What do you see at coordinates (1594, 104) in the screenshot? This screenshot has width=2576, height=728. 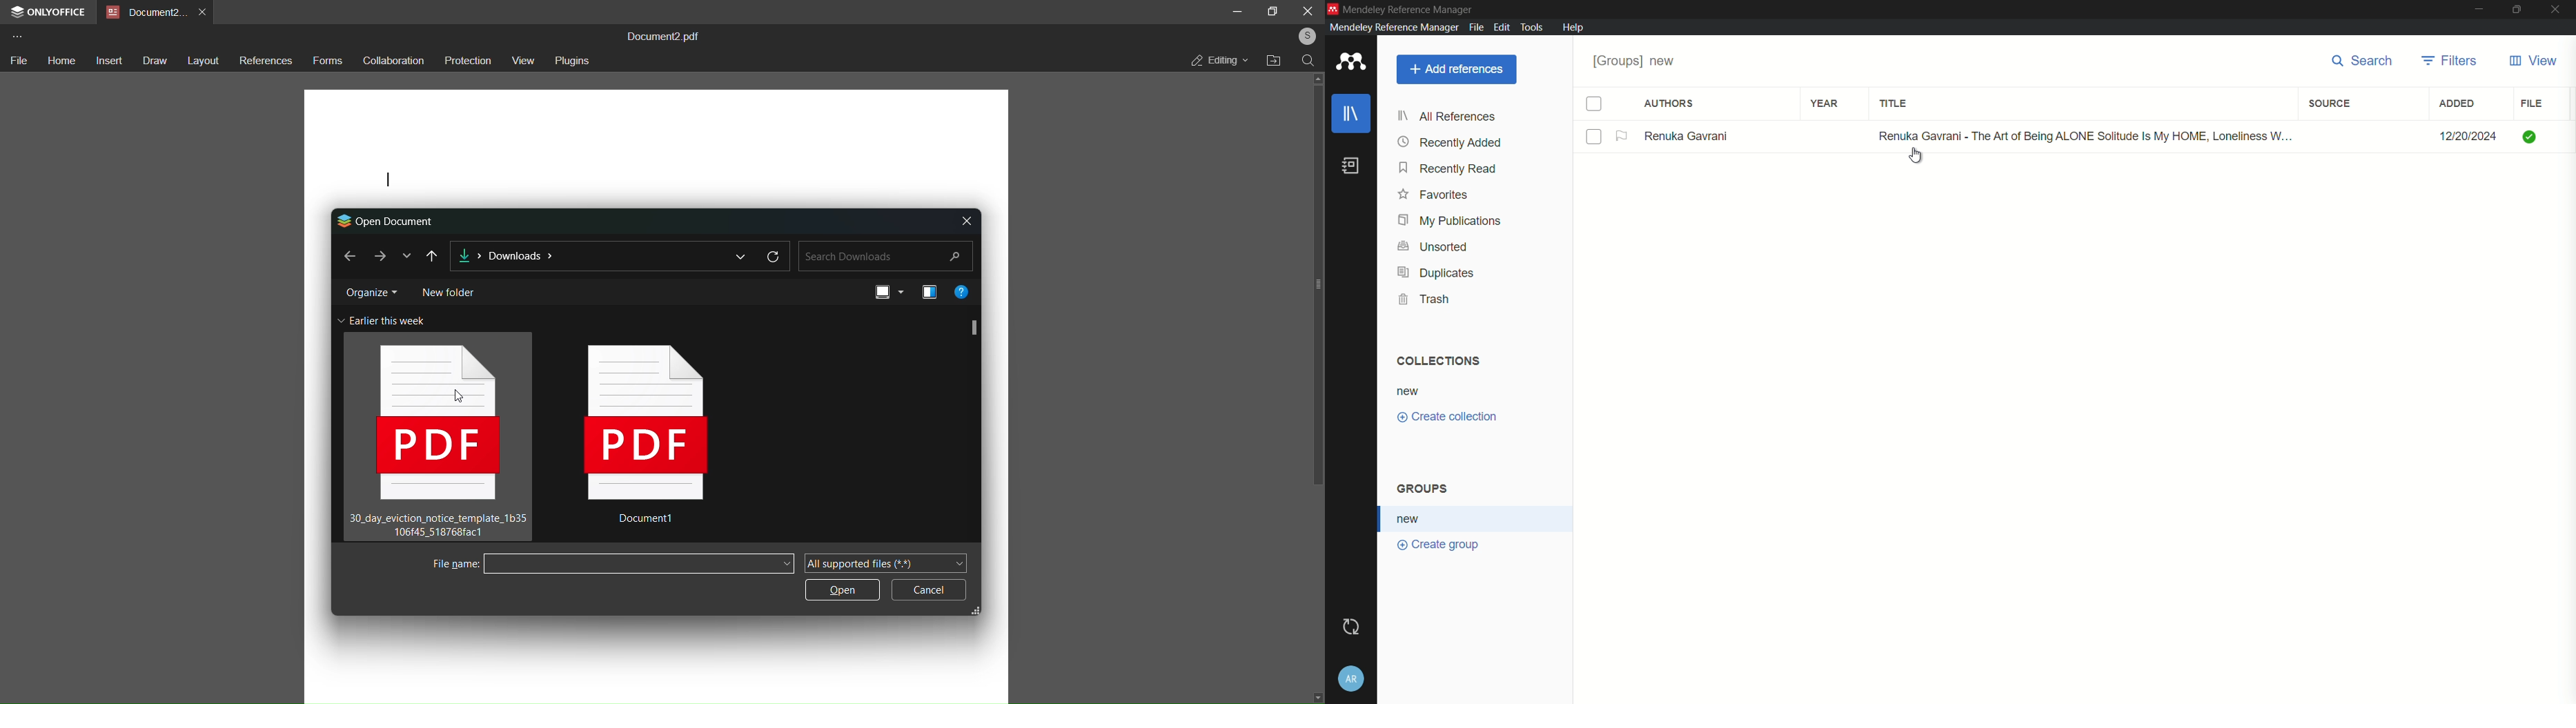 I see `check box` at bounding box center [1594, 104].